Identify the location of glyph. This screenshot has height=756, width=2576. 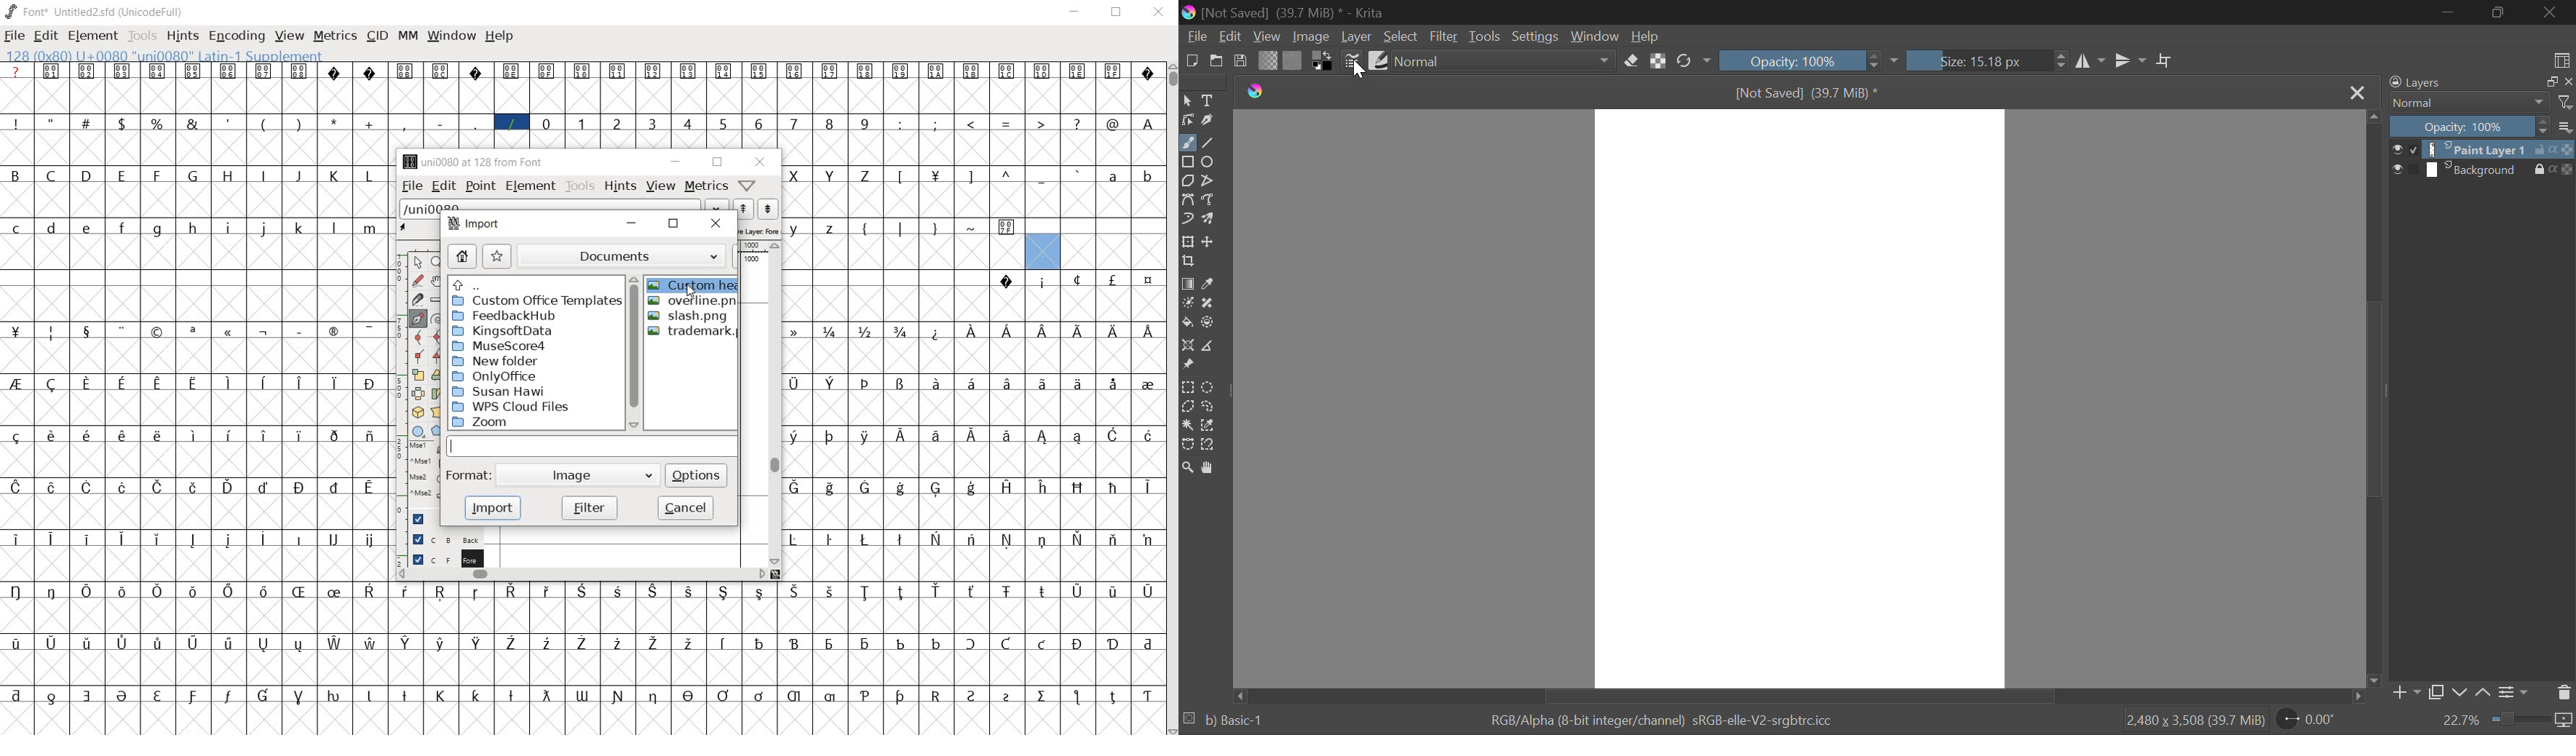
(440, 71).